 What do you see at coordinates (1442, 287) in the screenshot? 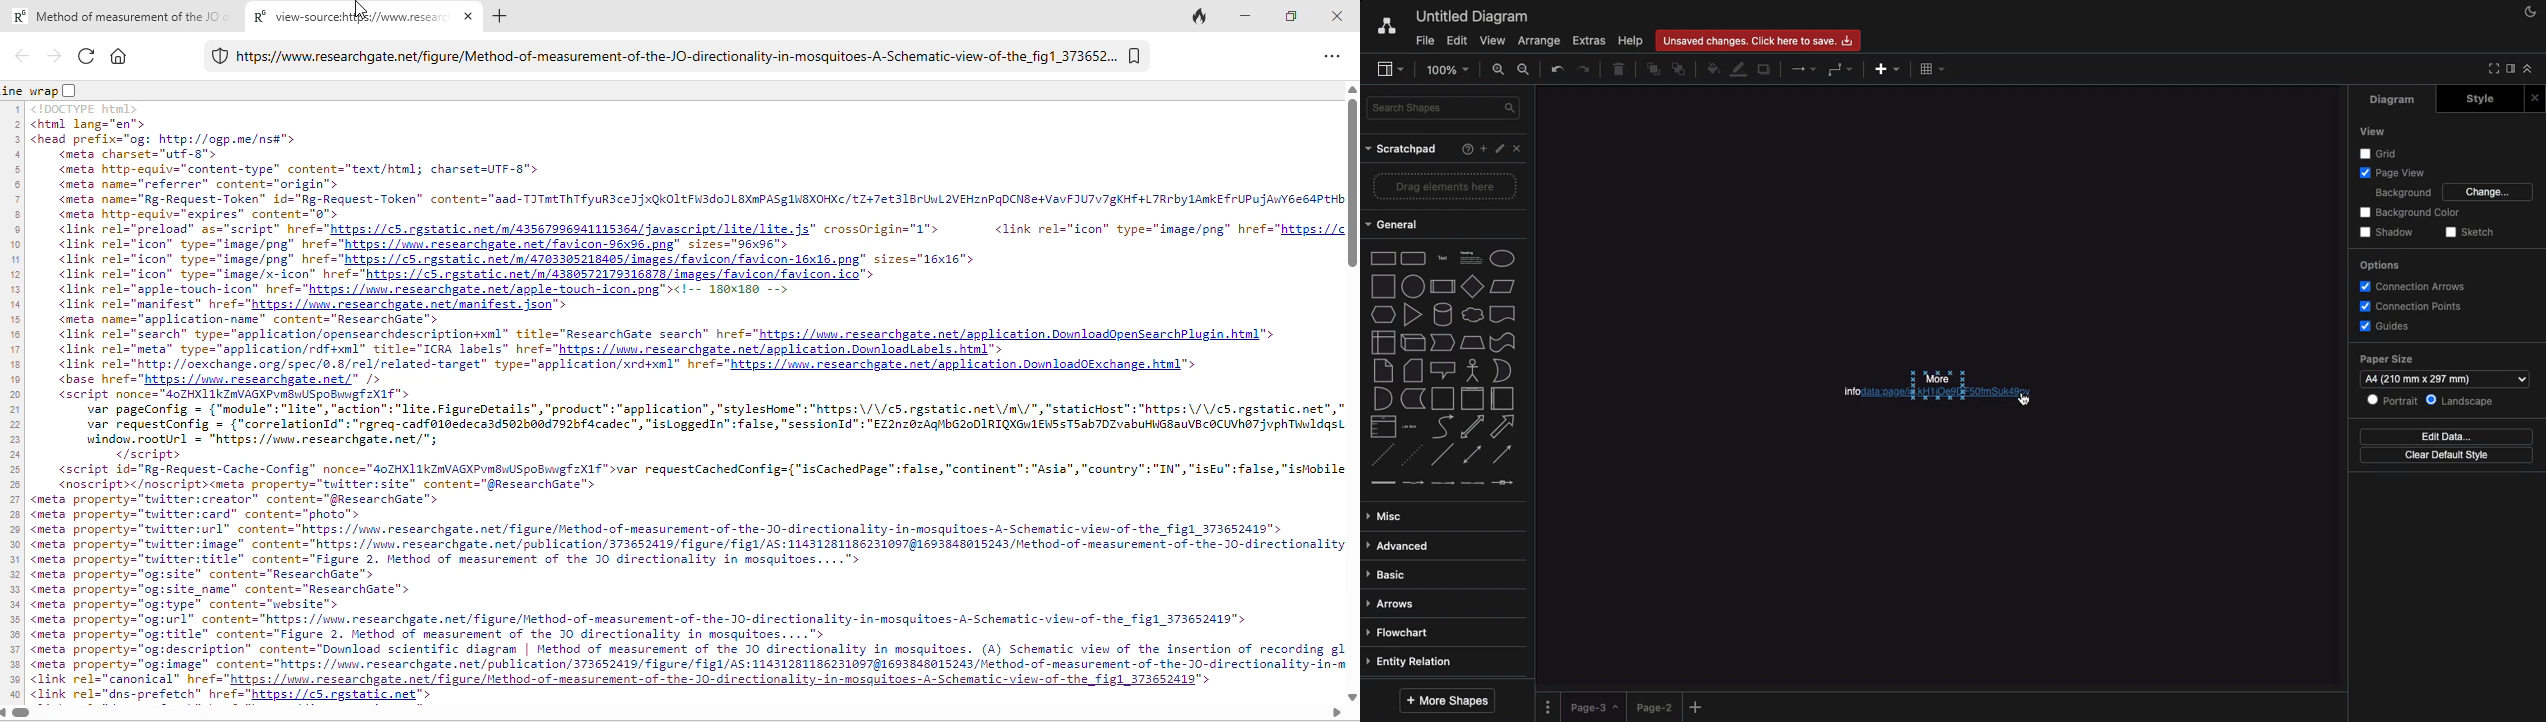
I see `process` at bounding box center [1442, 287].